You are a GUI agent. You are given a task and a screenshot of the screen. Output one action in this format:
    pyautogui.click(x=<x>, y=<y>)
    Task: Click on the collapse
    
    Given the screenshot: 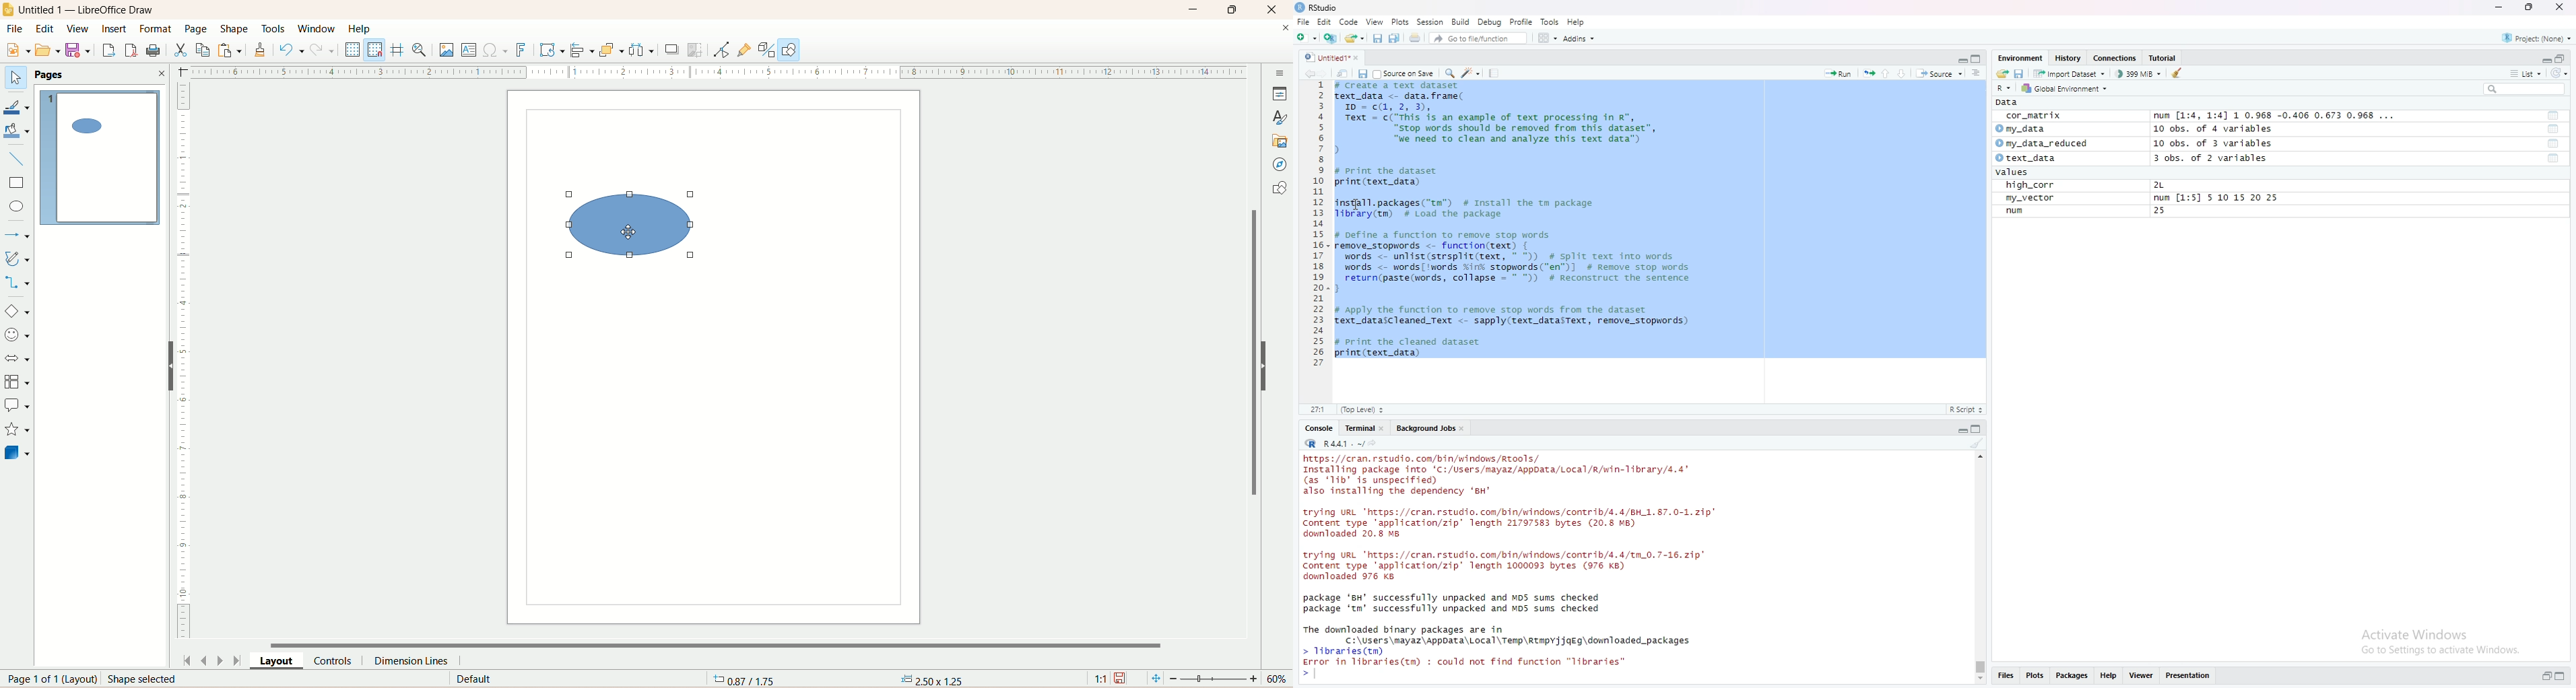 What is the action you would take?
    pyautogui.click(x=2563, y=676)
    